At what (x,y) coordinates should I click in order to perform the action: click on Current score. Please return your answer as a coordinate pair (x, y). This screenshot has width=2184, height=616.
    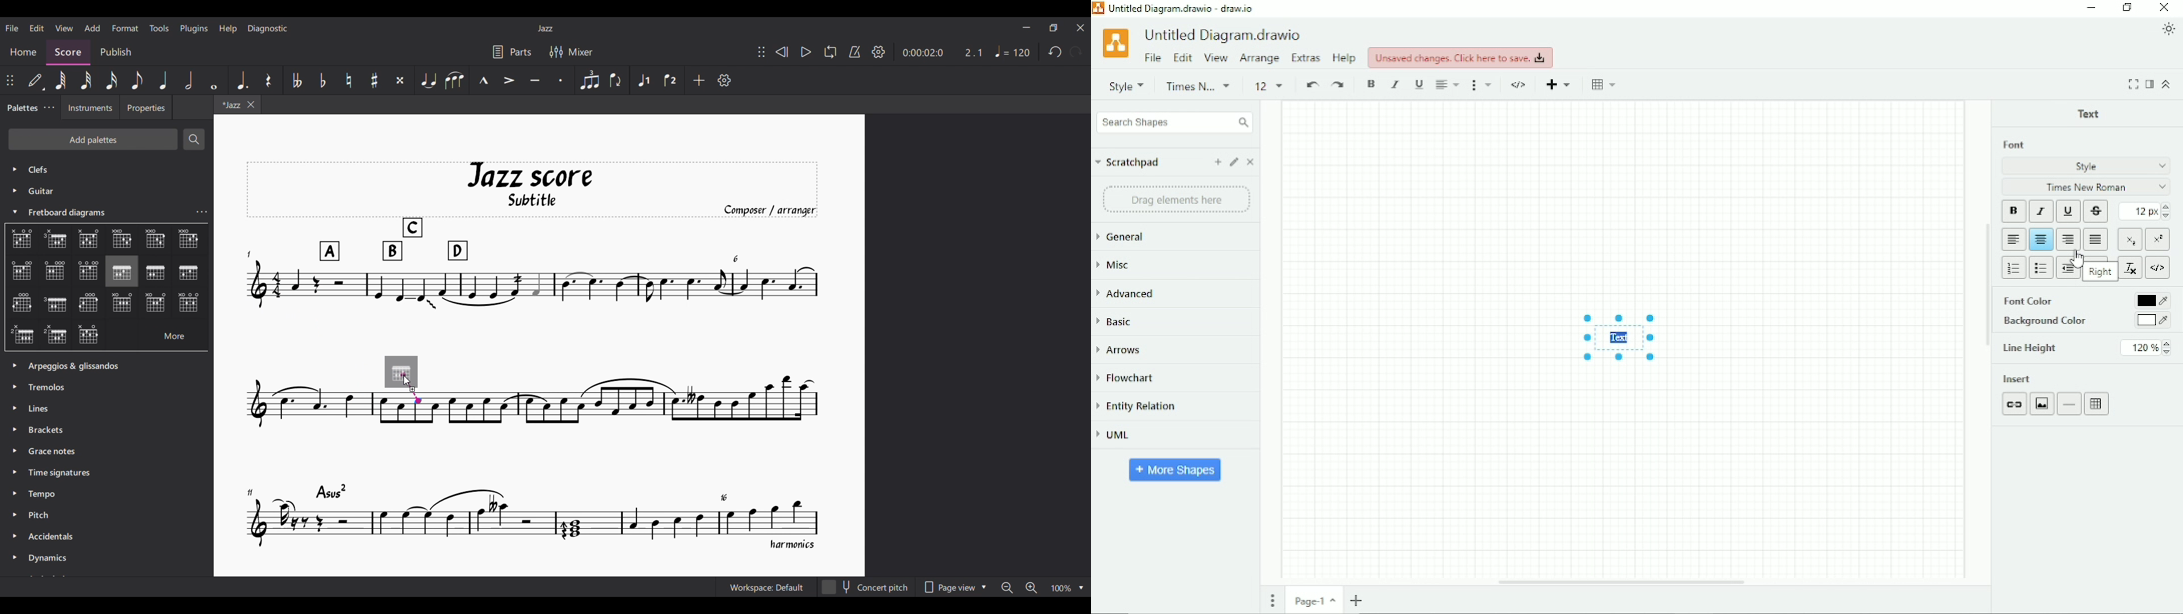
    Looking at the image, I should click on (533, 356).